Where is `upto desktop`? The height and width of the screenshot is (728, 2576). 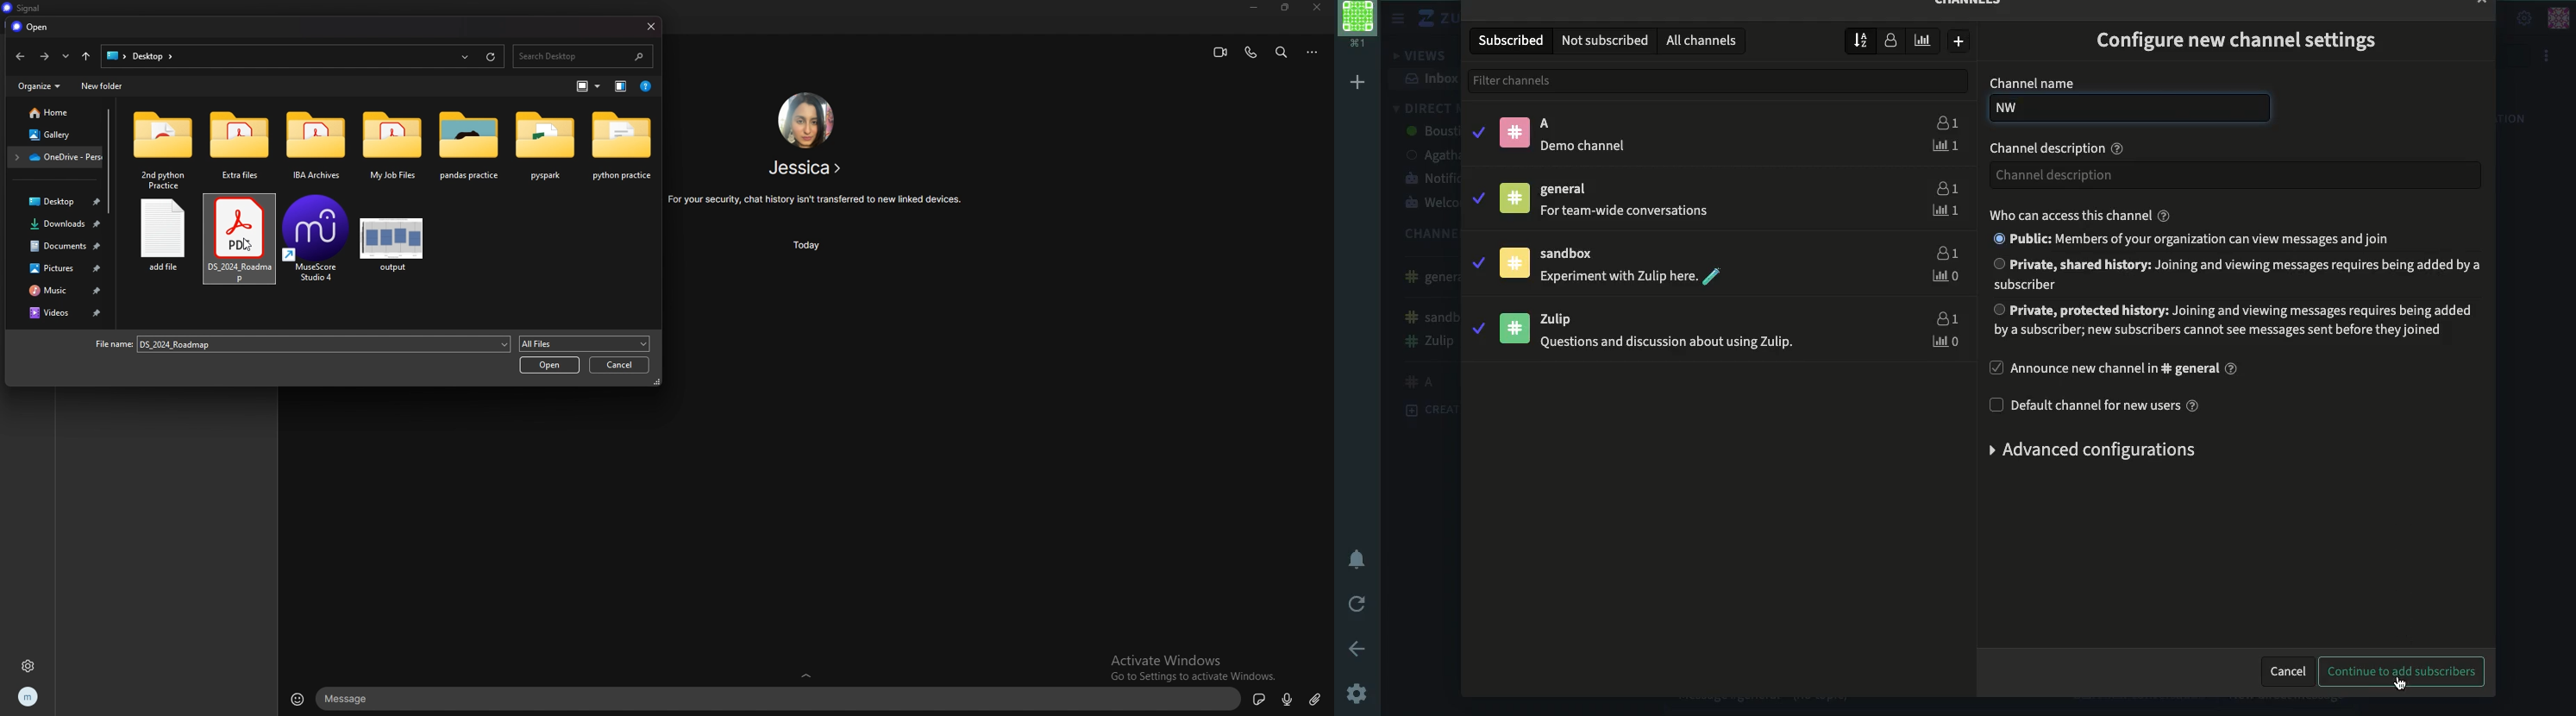 upto desktop is located at coordinates (85, 56).